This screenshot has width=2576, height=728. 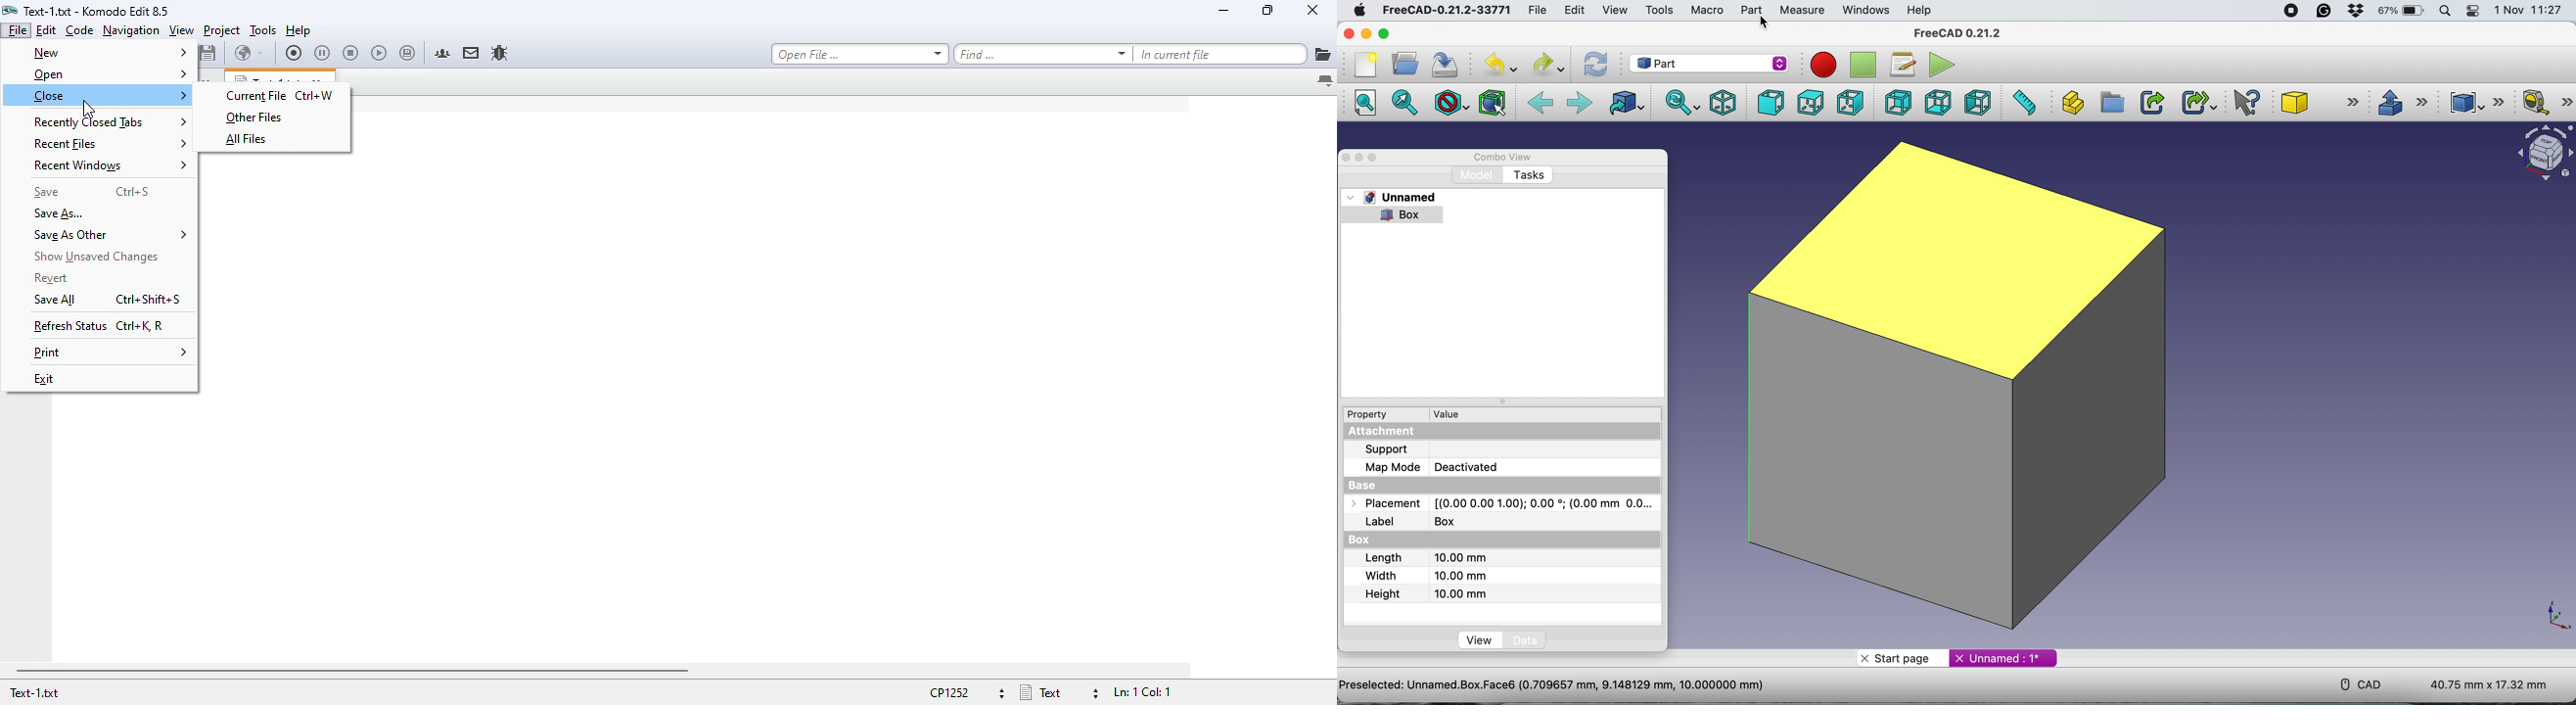 What do you see at coordinates (1347, 158) in the screenshot?
I see `close` at bounding box center [1347, 158].